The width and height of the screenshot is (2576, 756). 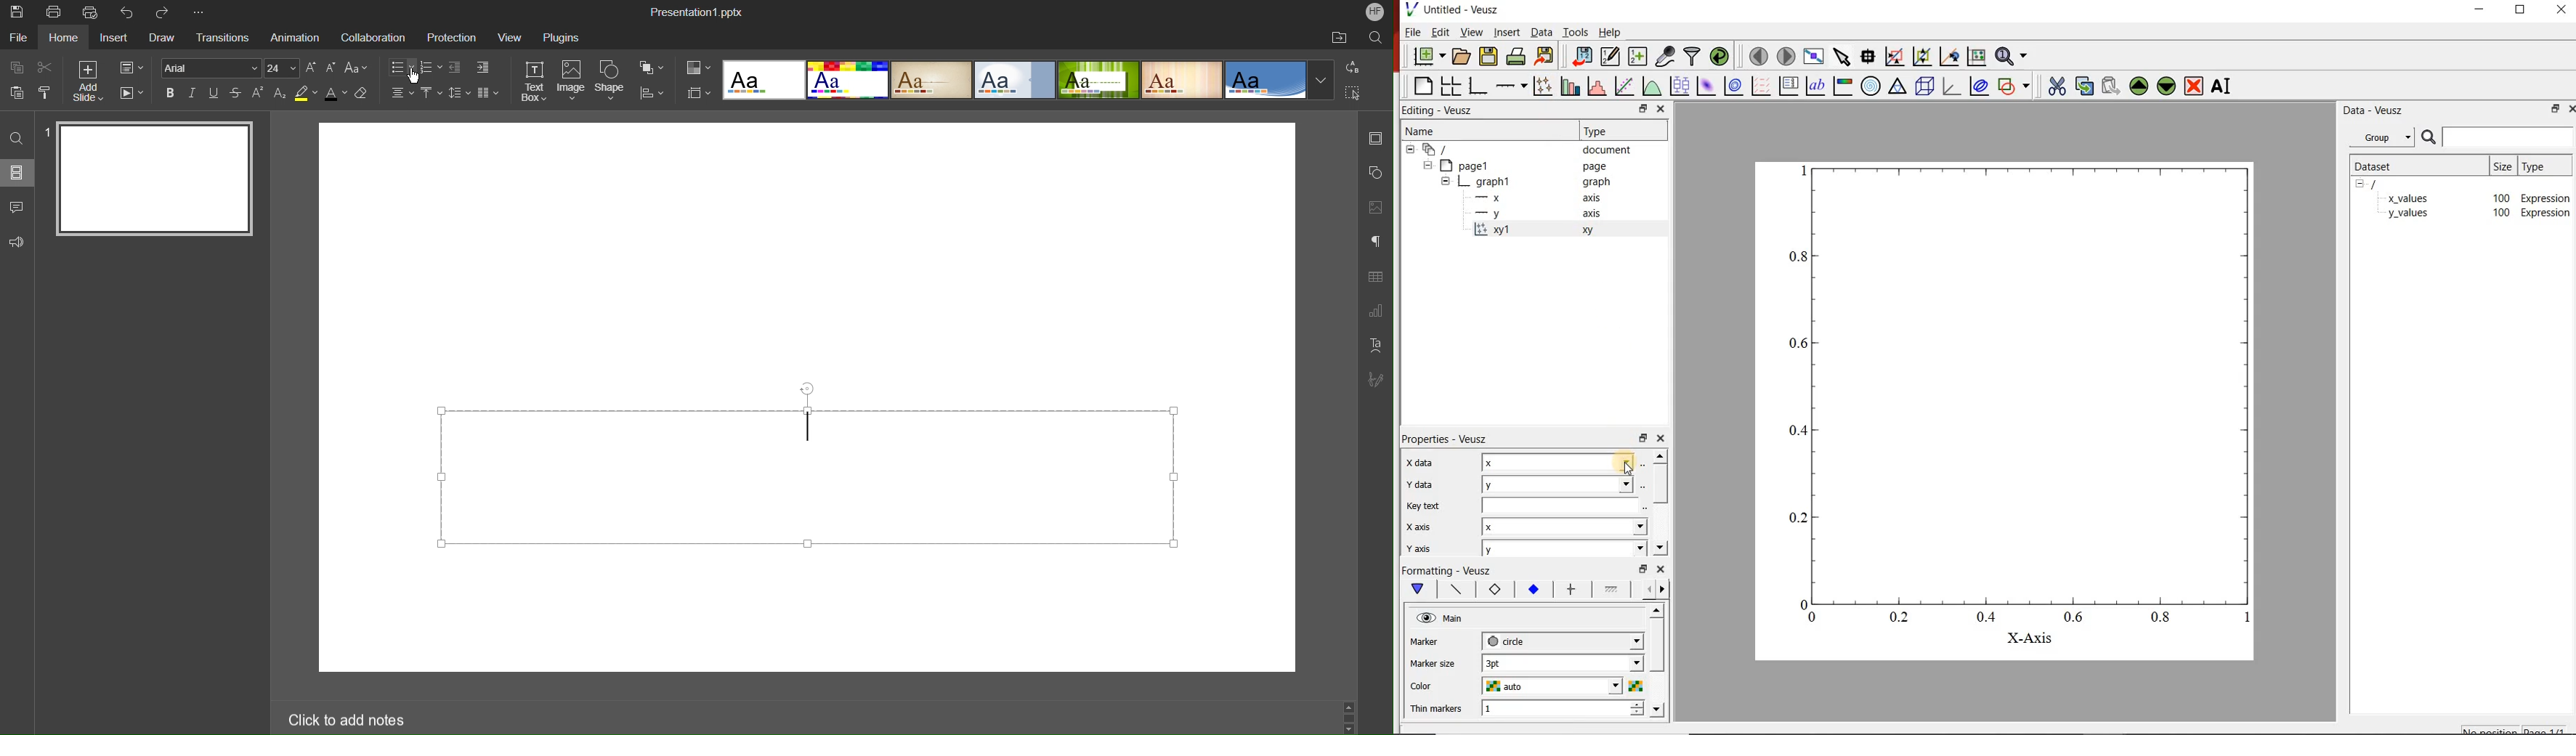 What do you see at coordinates (1489, 56) in the screenshot?
I see `save` at bounding box center [1489, 56].